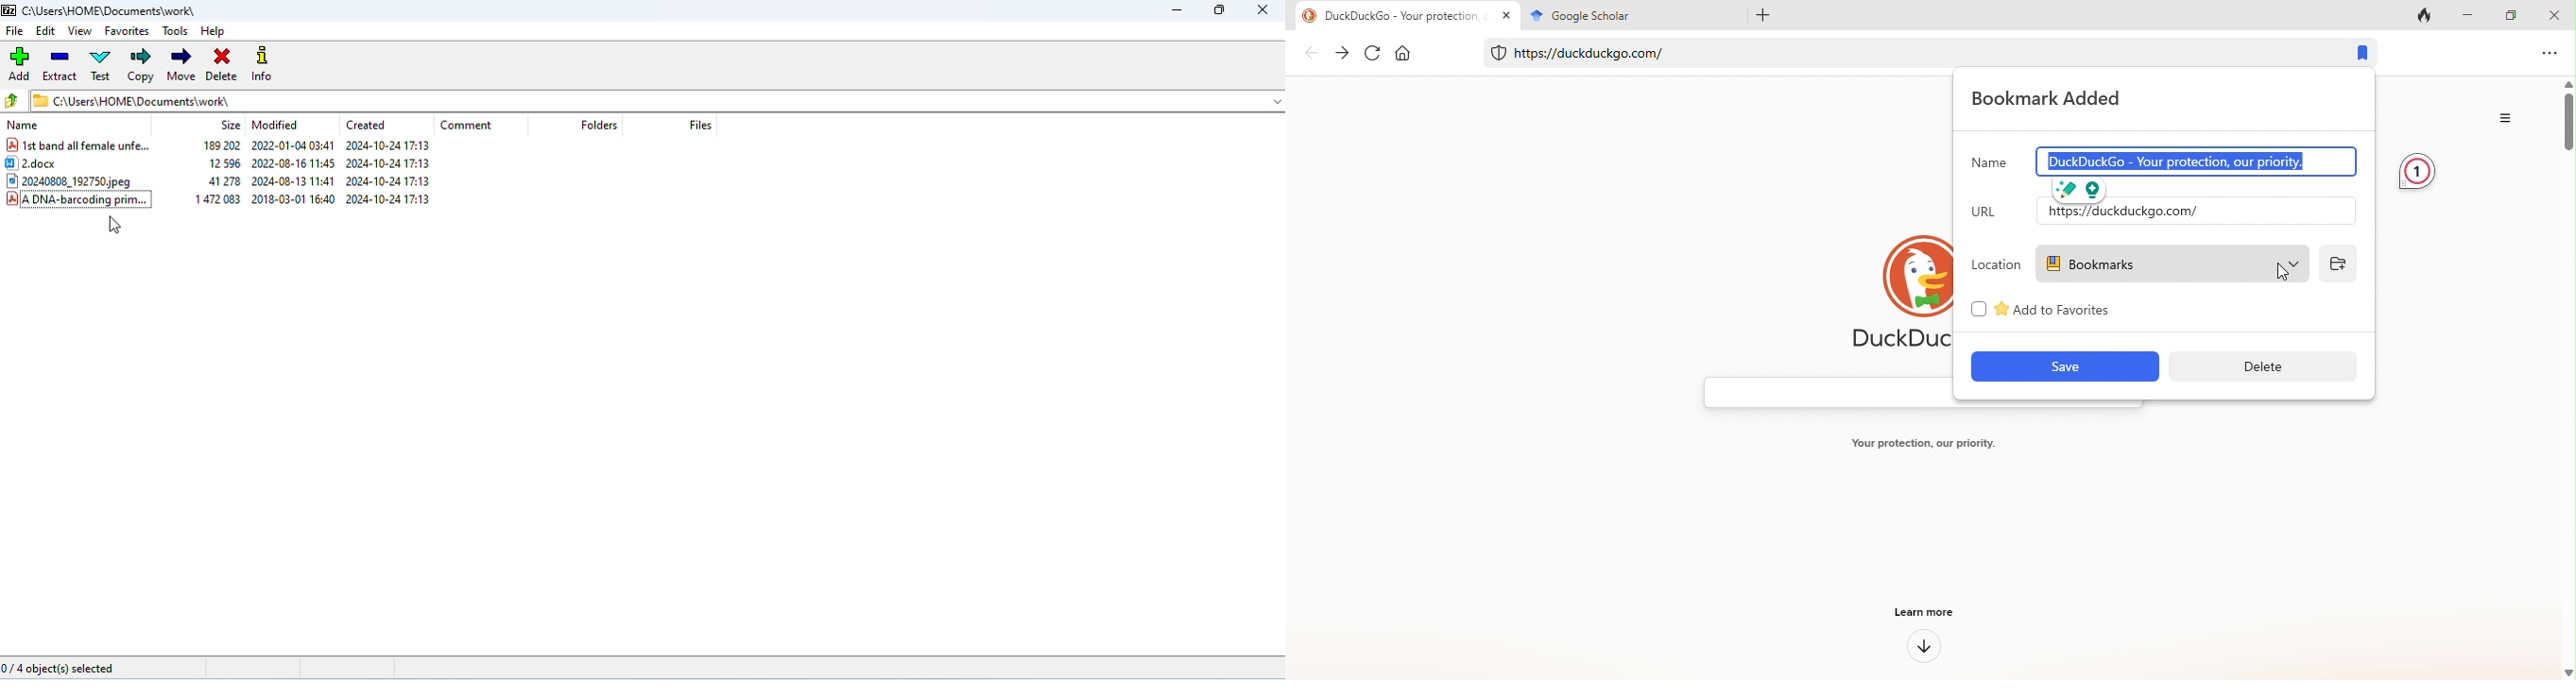 The width and height of the screenshot is (2576, 700). What do you see at coordinates (21, 63) in the screenshot?
I see `add` at bounding box center [21, 63].